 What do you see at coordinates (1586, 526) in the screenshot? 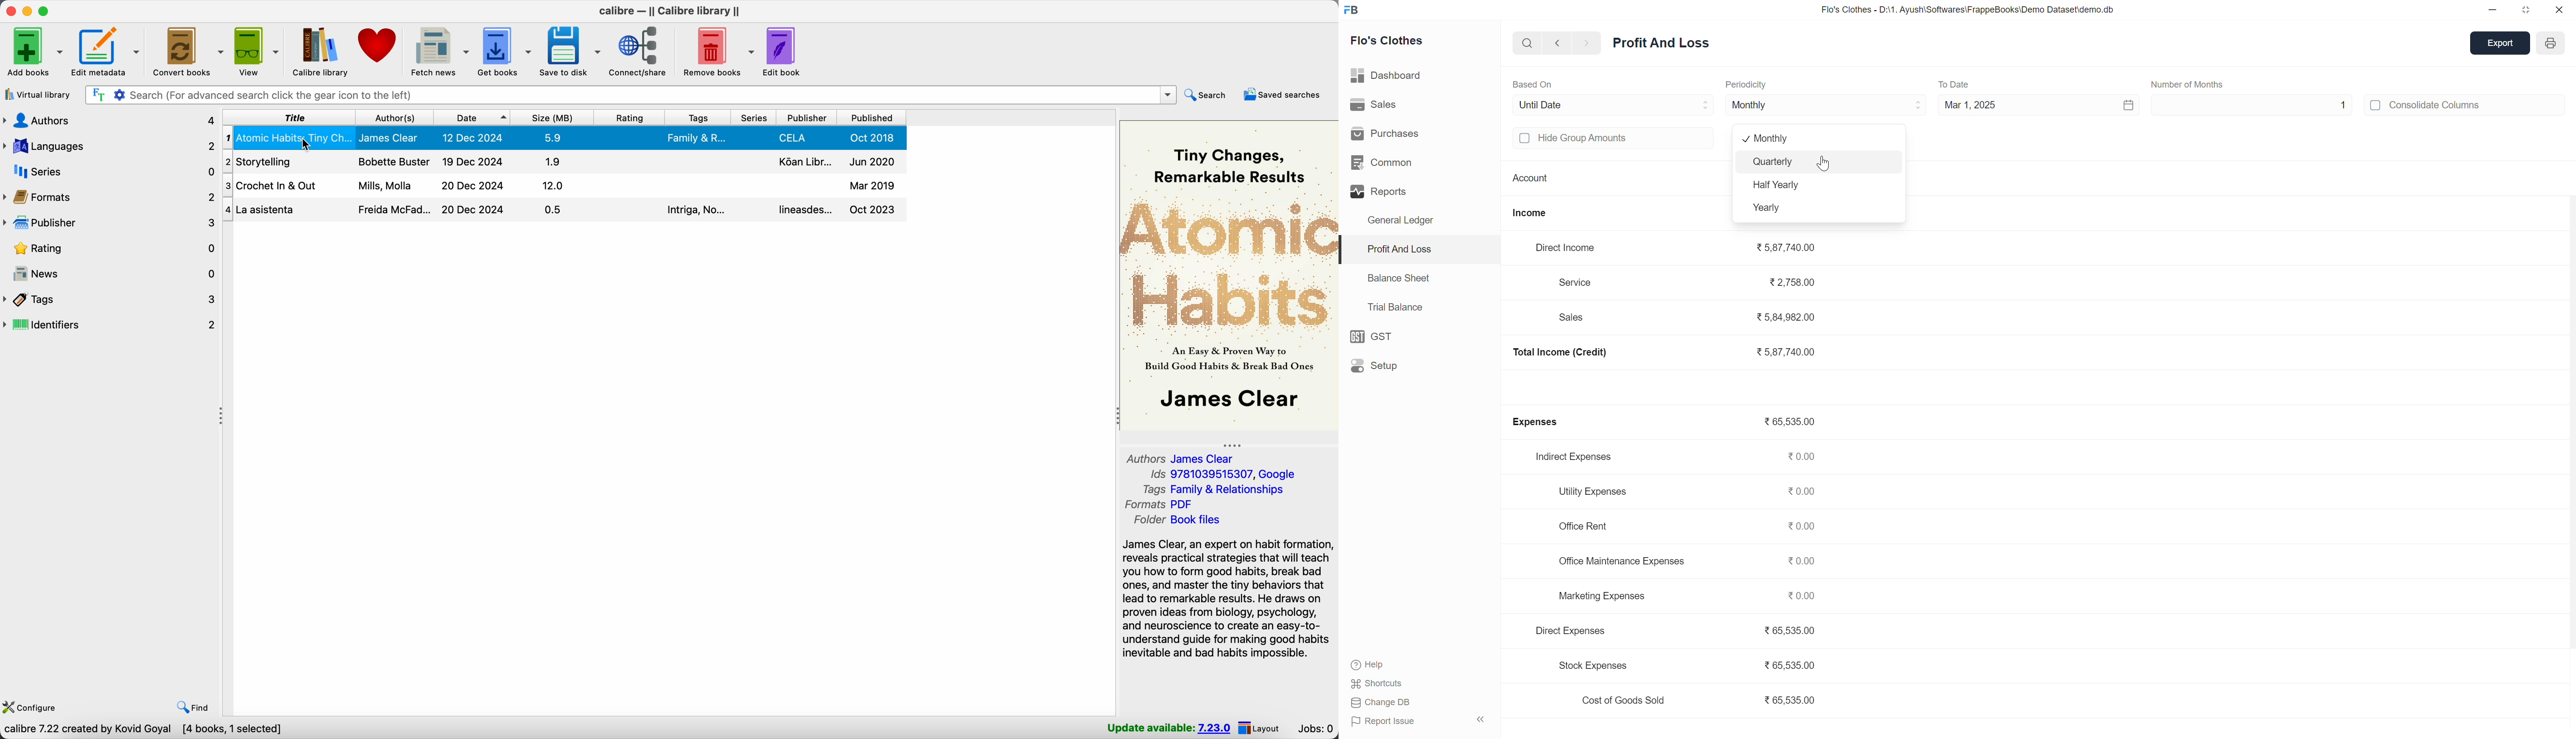
I see `Office Rent` at bounding box center [1586, 526].